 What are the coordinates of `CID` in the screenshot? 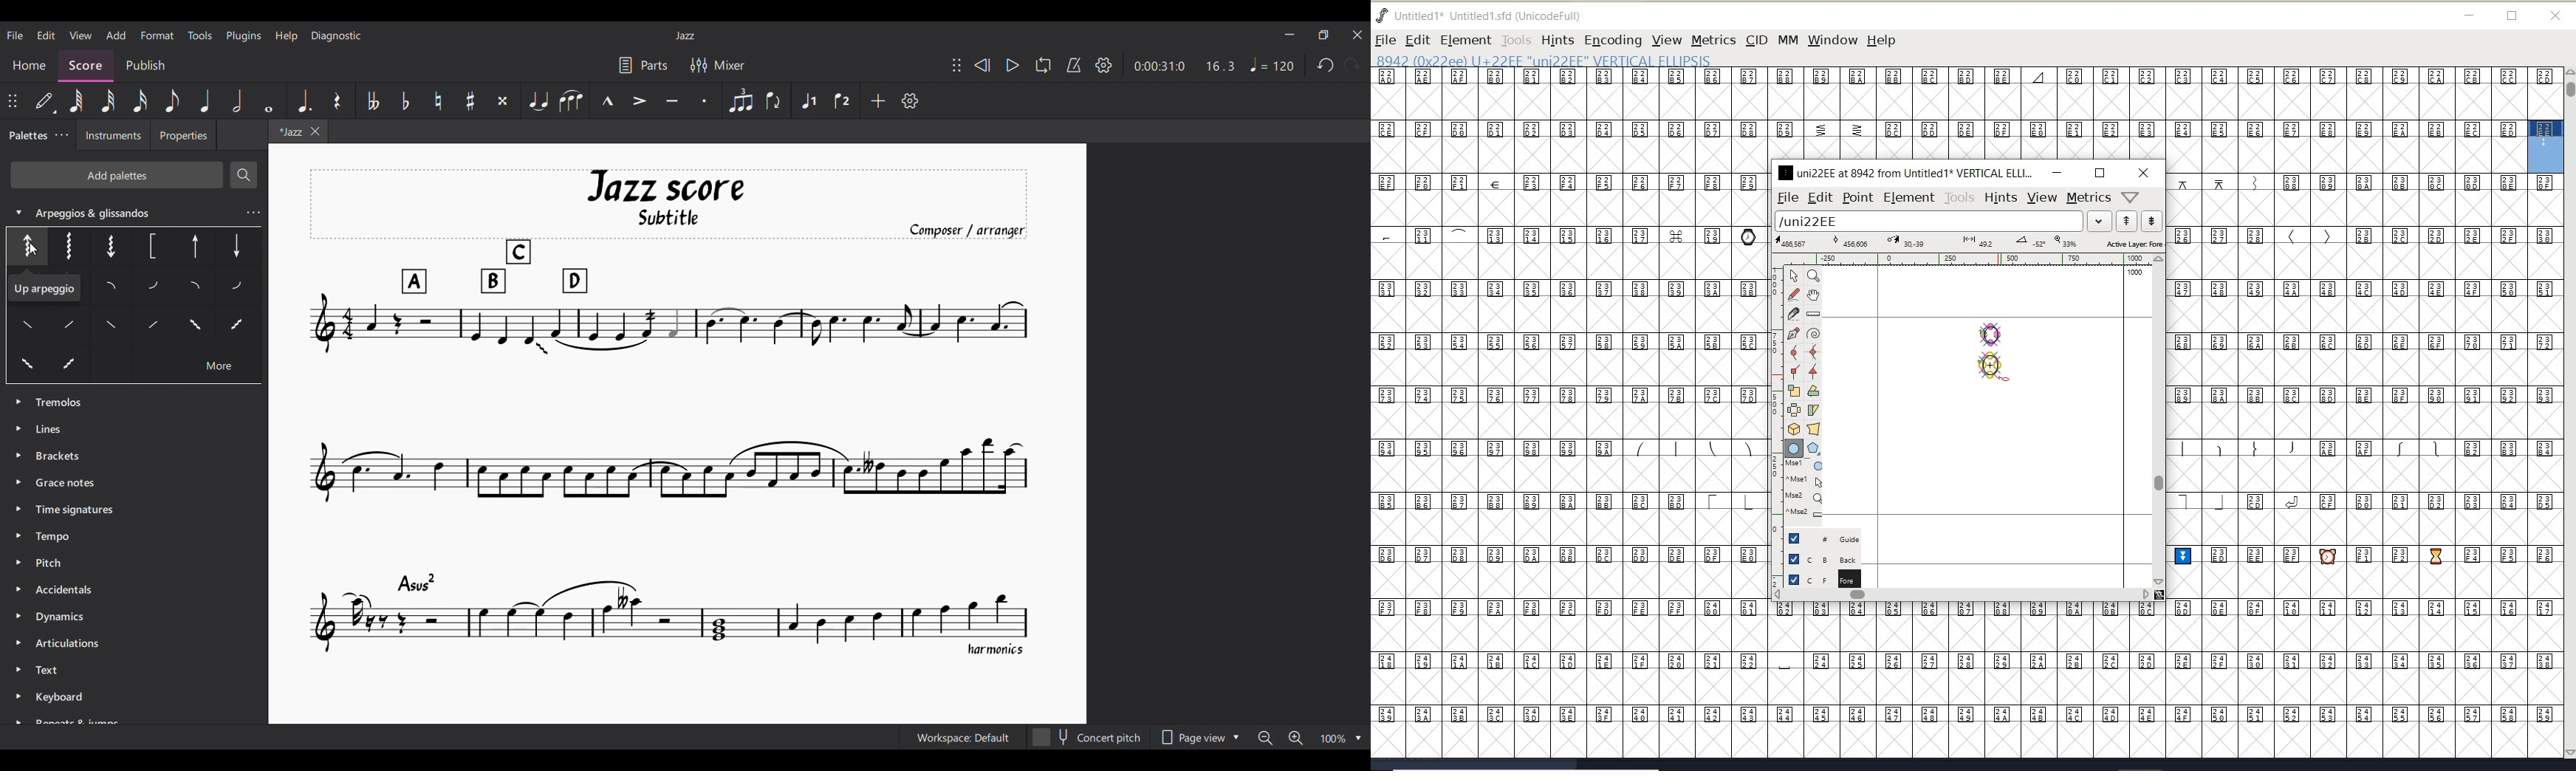 It's located at (1755, 40).